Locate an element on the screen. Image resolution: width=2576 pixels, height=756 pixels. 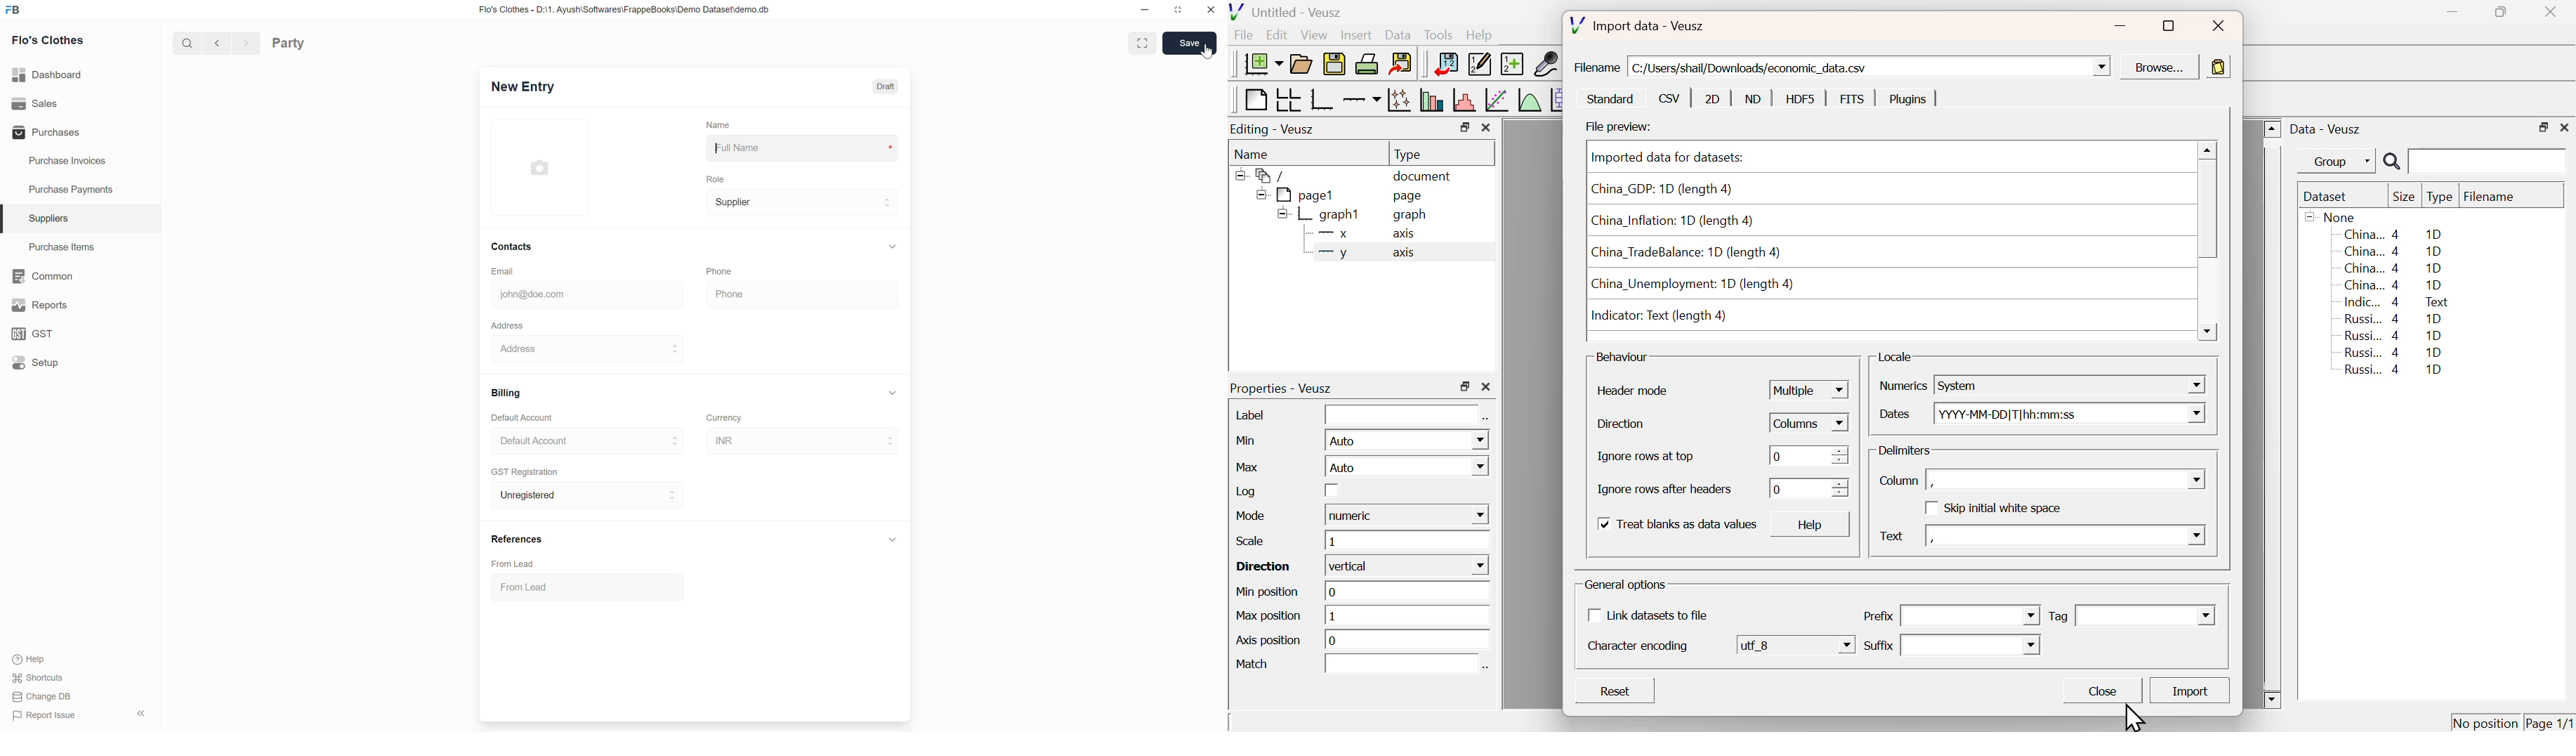
References is located at coordinates (517, 539).